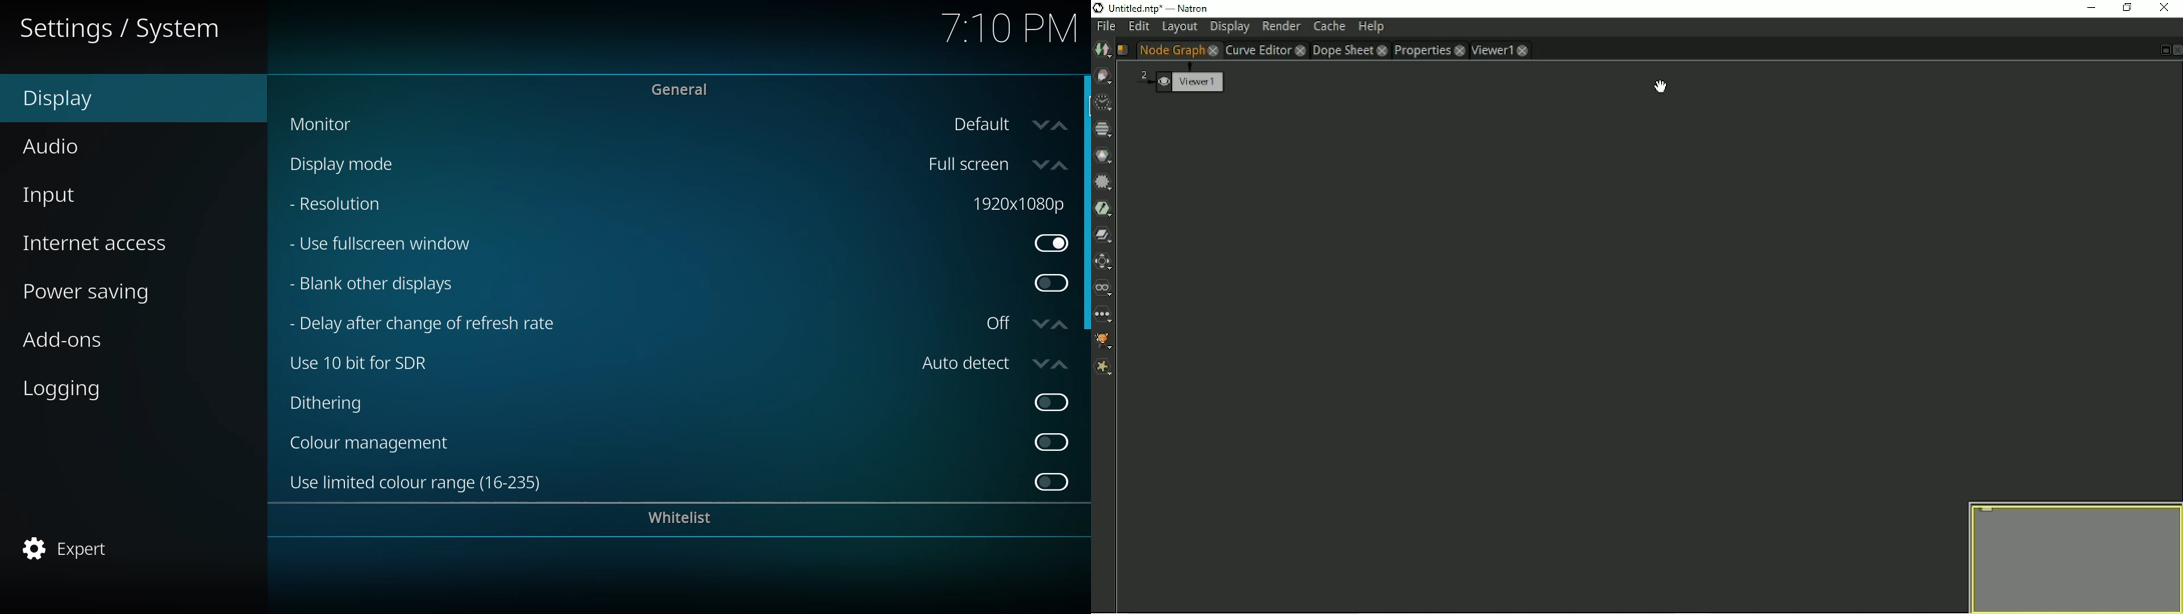  I want to click on enable, so click(1051, 281).